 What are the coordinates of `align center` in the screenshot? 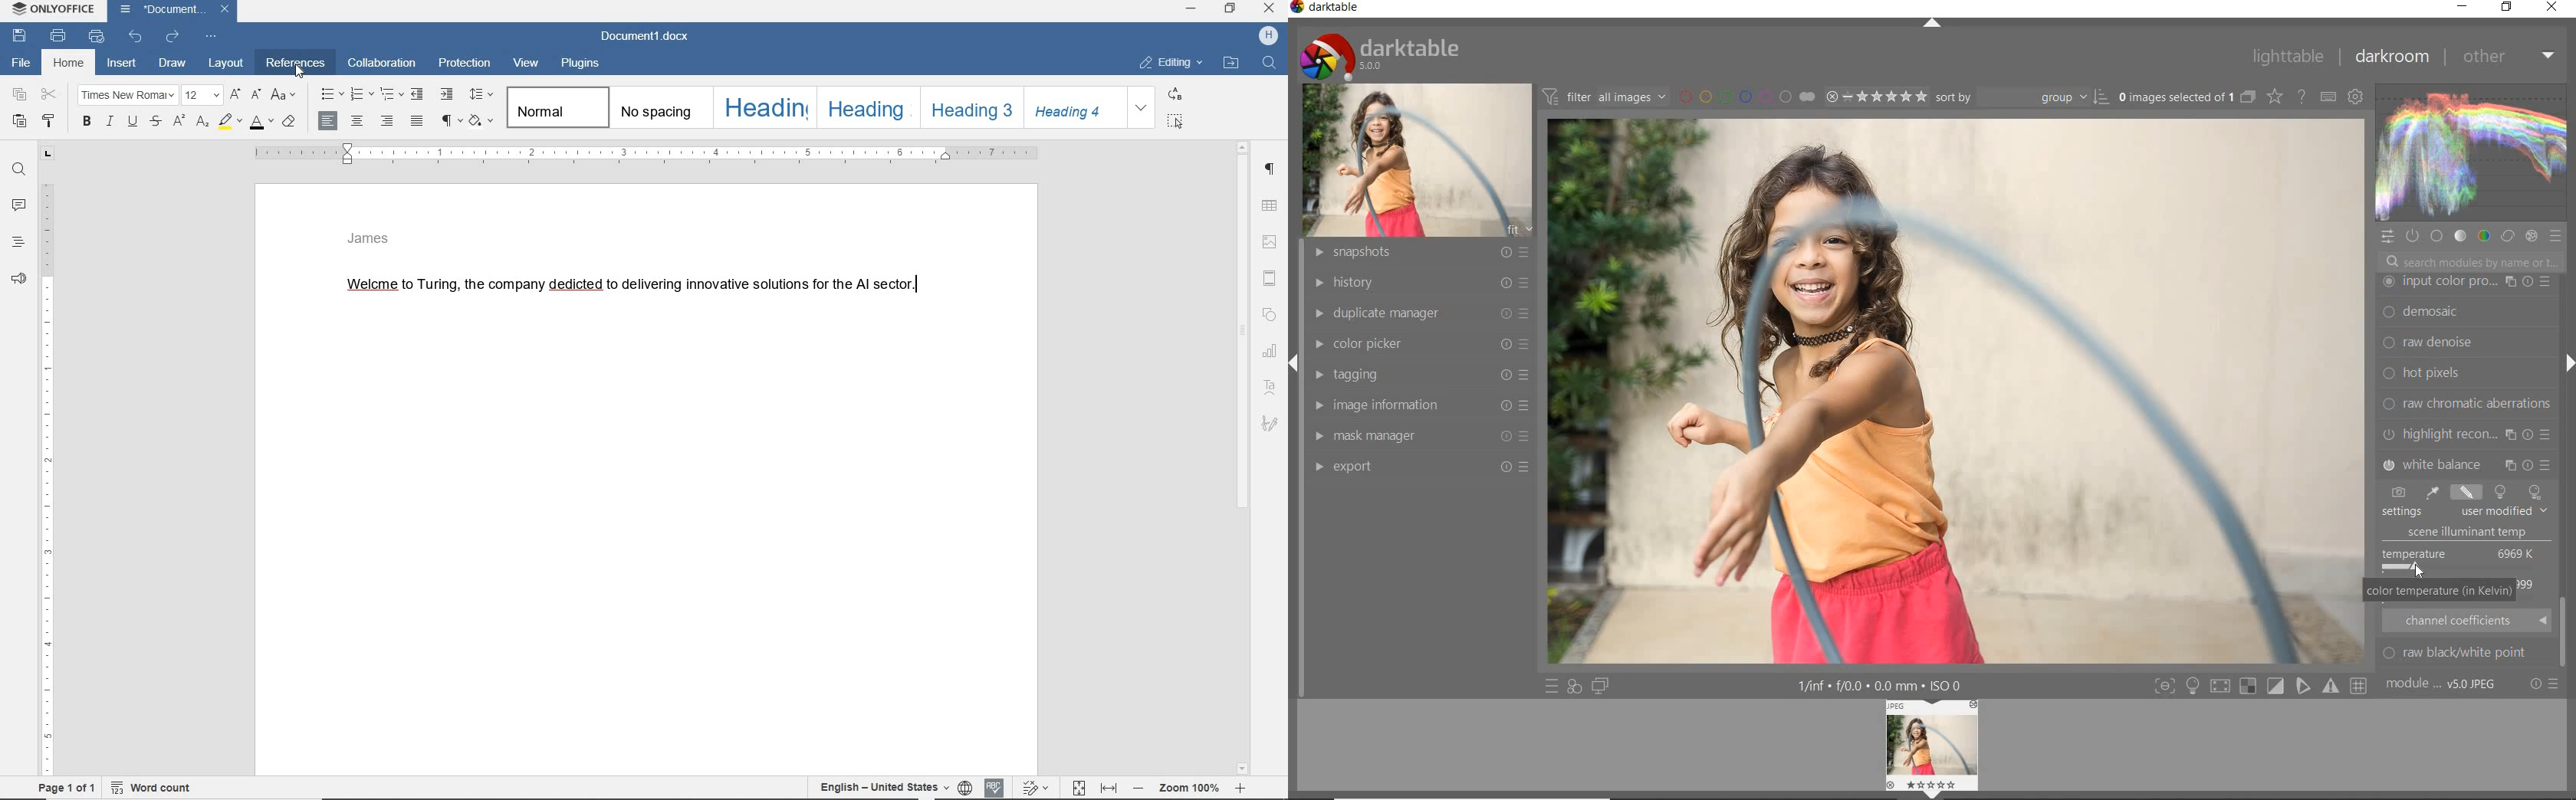 It's located at (360, 123).